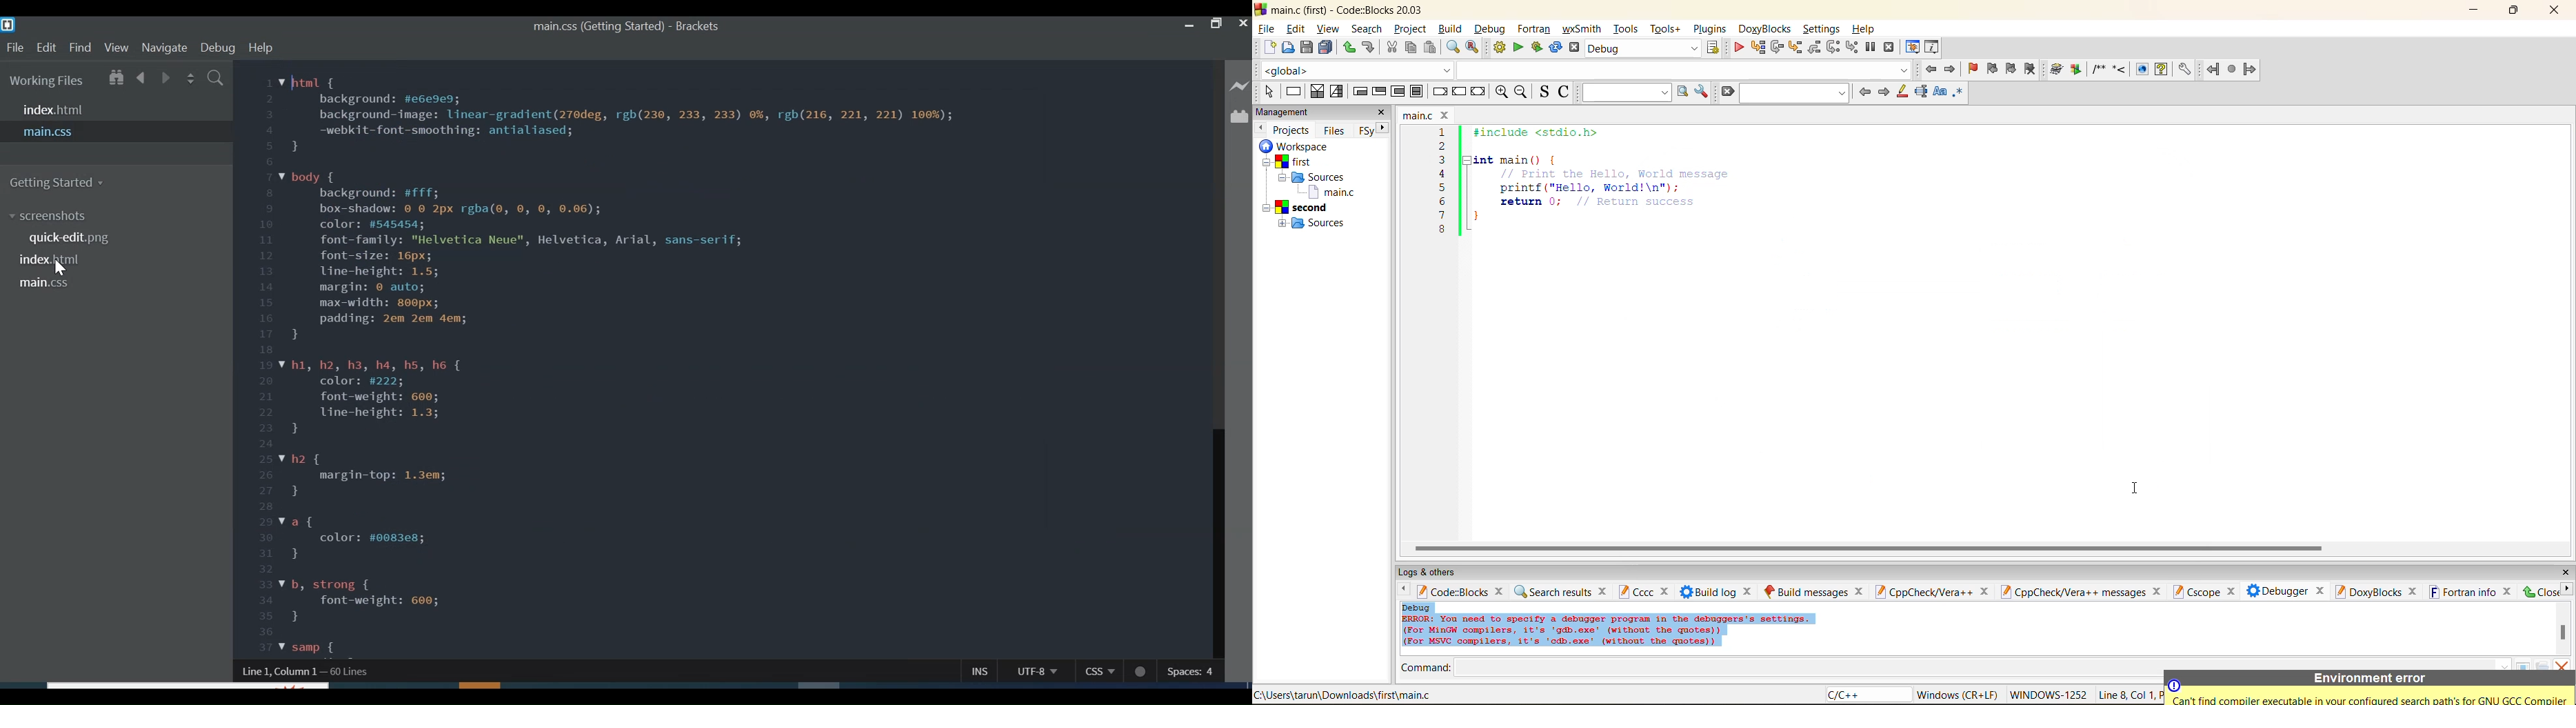 Image resolution: width=2576 pixels, height=728 pixels. Describe the element at coordinates (1767, 29) in the screenshot. I see `doxyblocks` at that location.